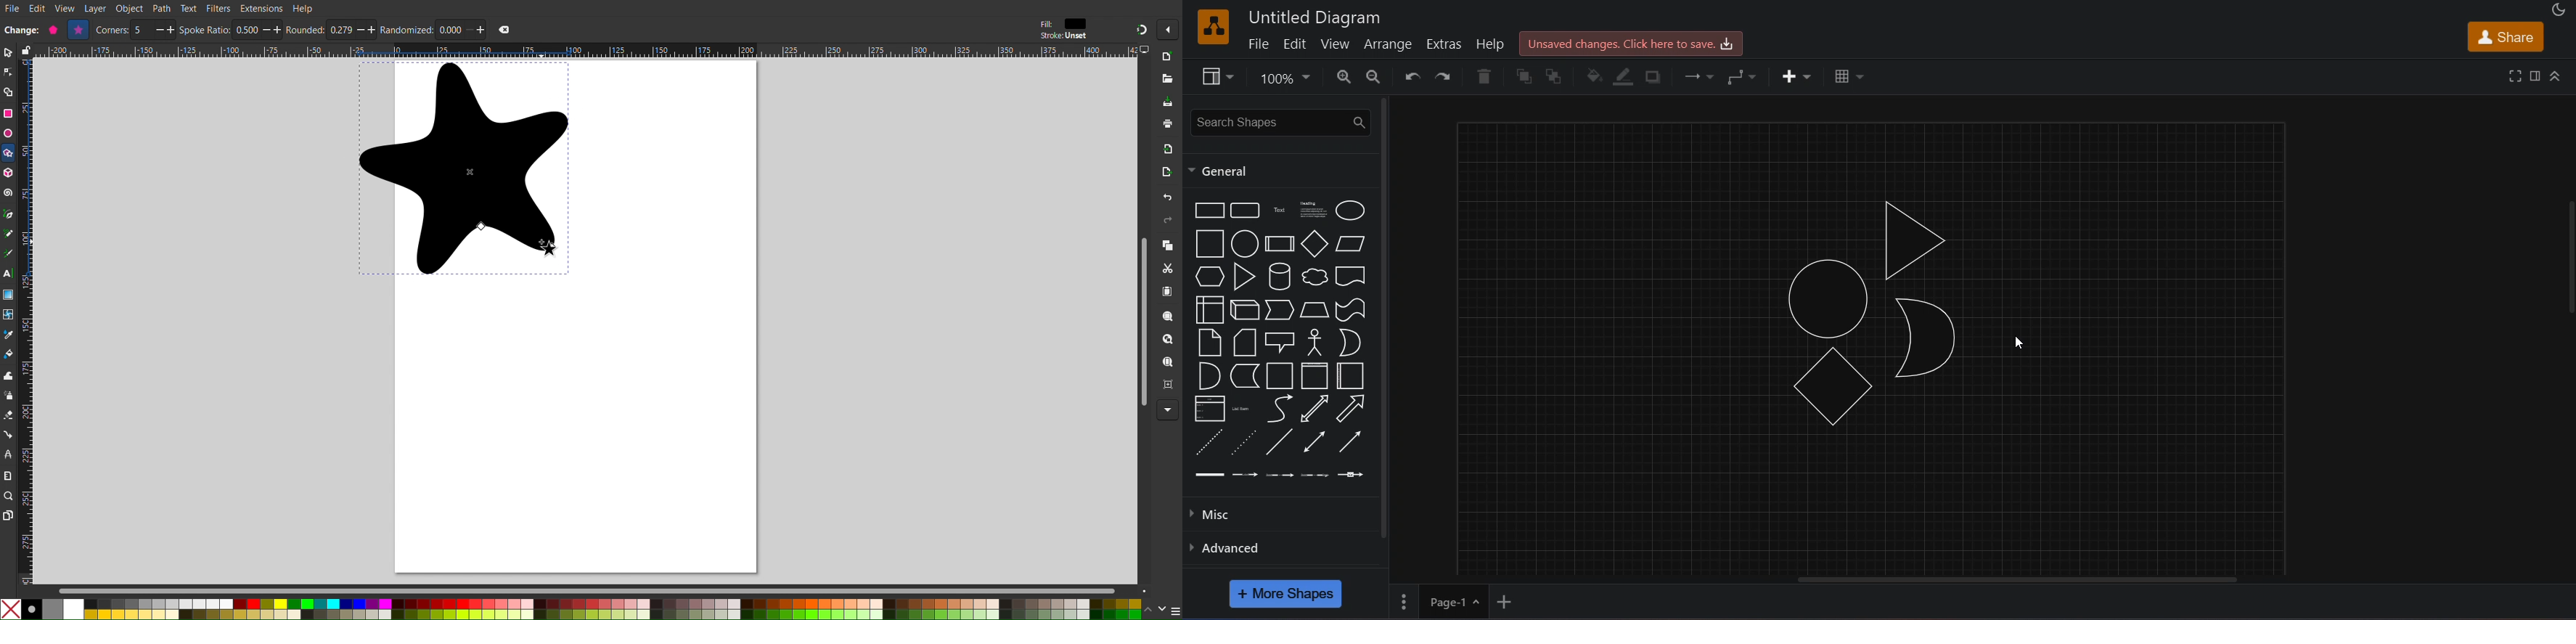 The image size is (2576, 644). Describe the element at coordinates (1312, 442) in the screenshot. I see `bidirectional connector` at that location.